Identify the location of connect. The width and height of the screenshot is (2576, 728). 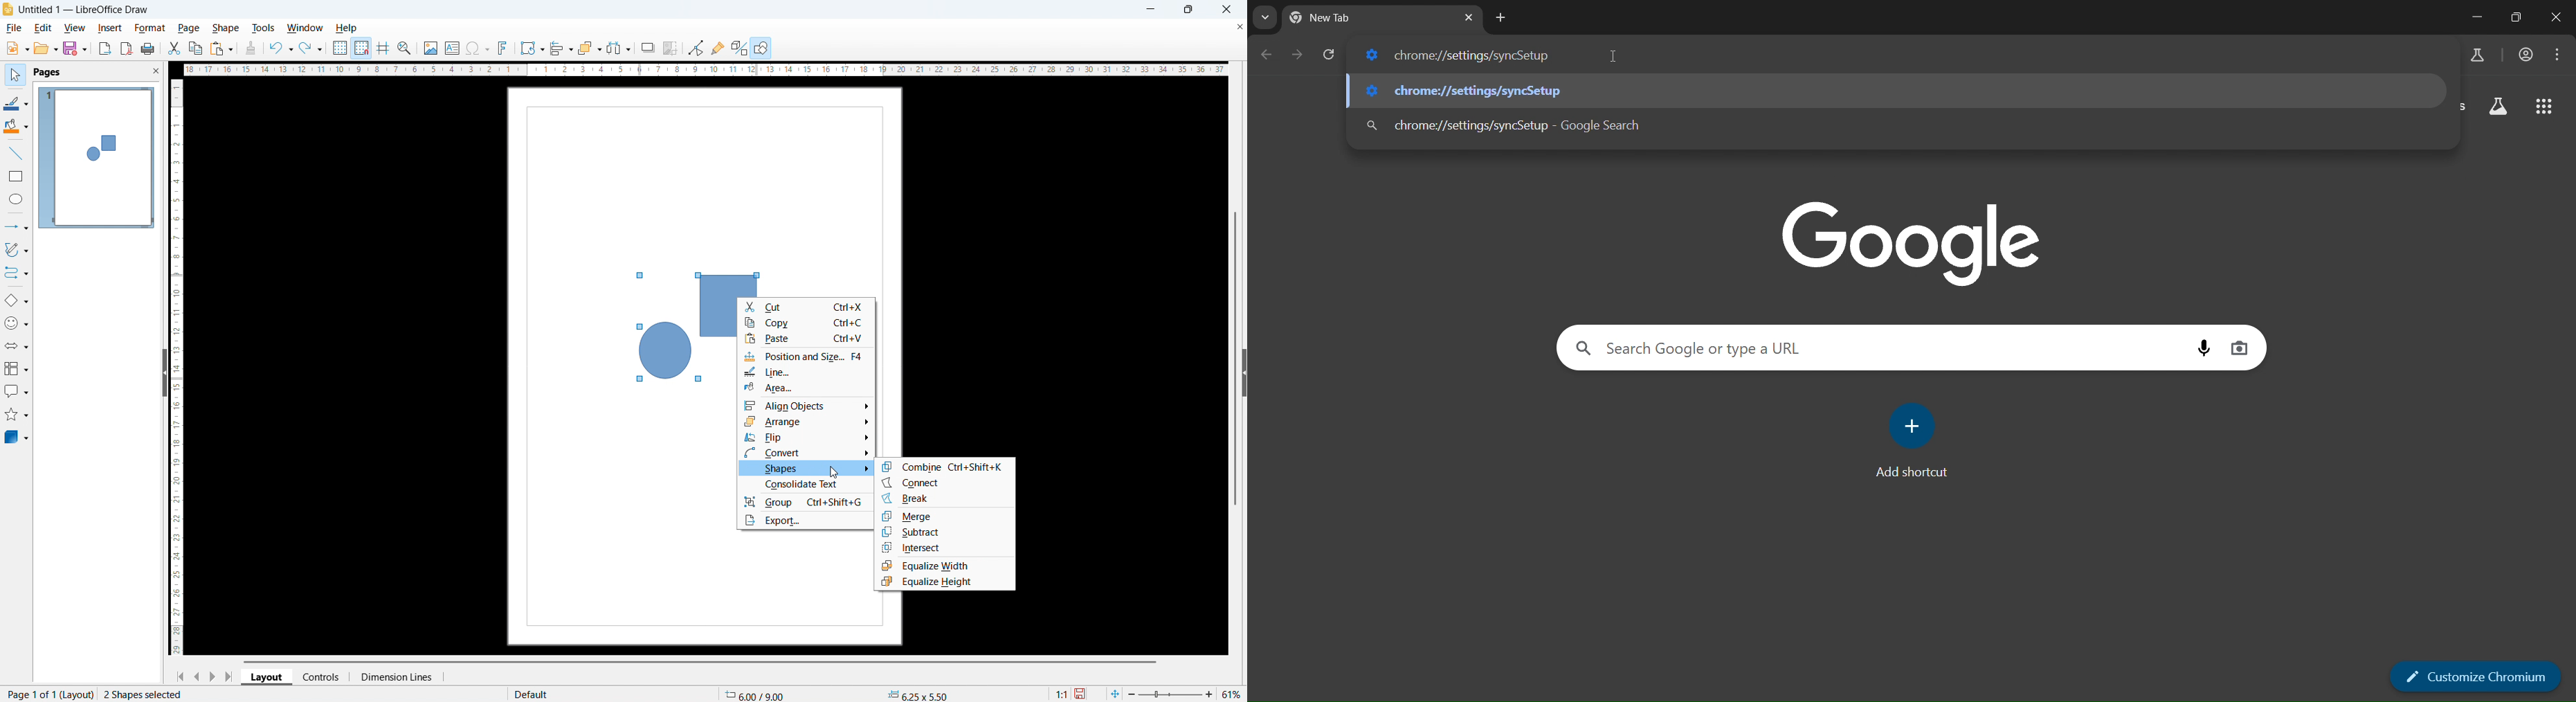
(948, 482).